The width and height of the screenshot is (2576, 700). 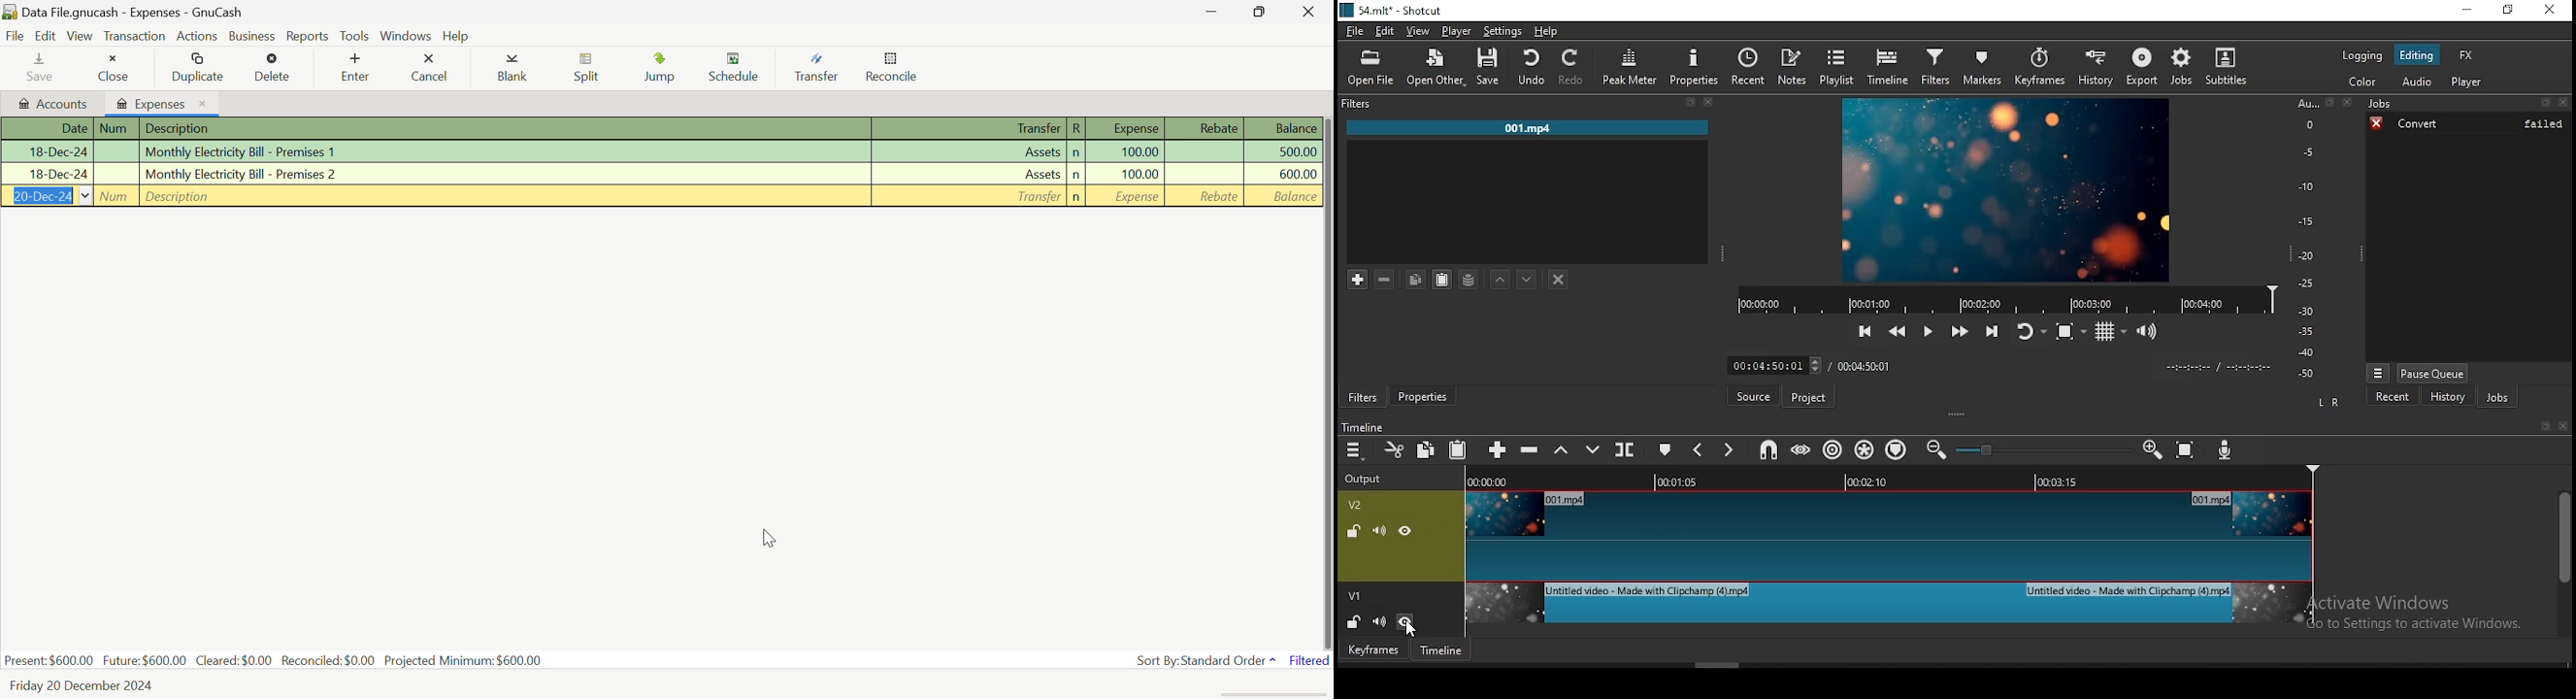 I want to click on Date, so click(x=47, y=129).